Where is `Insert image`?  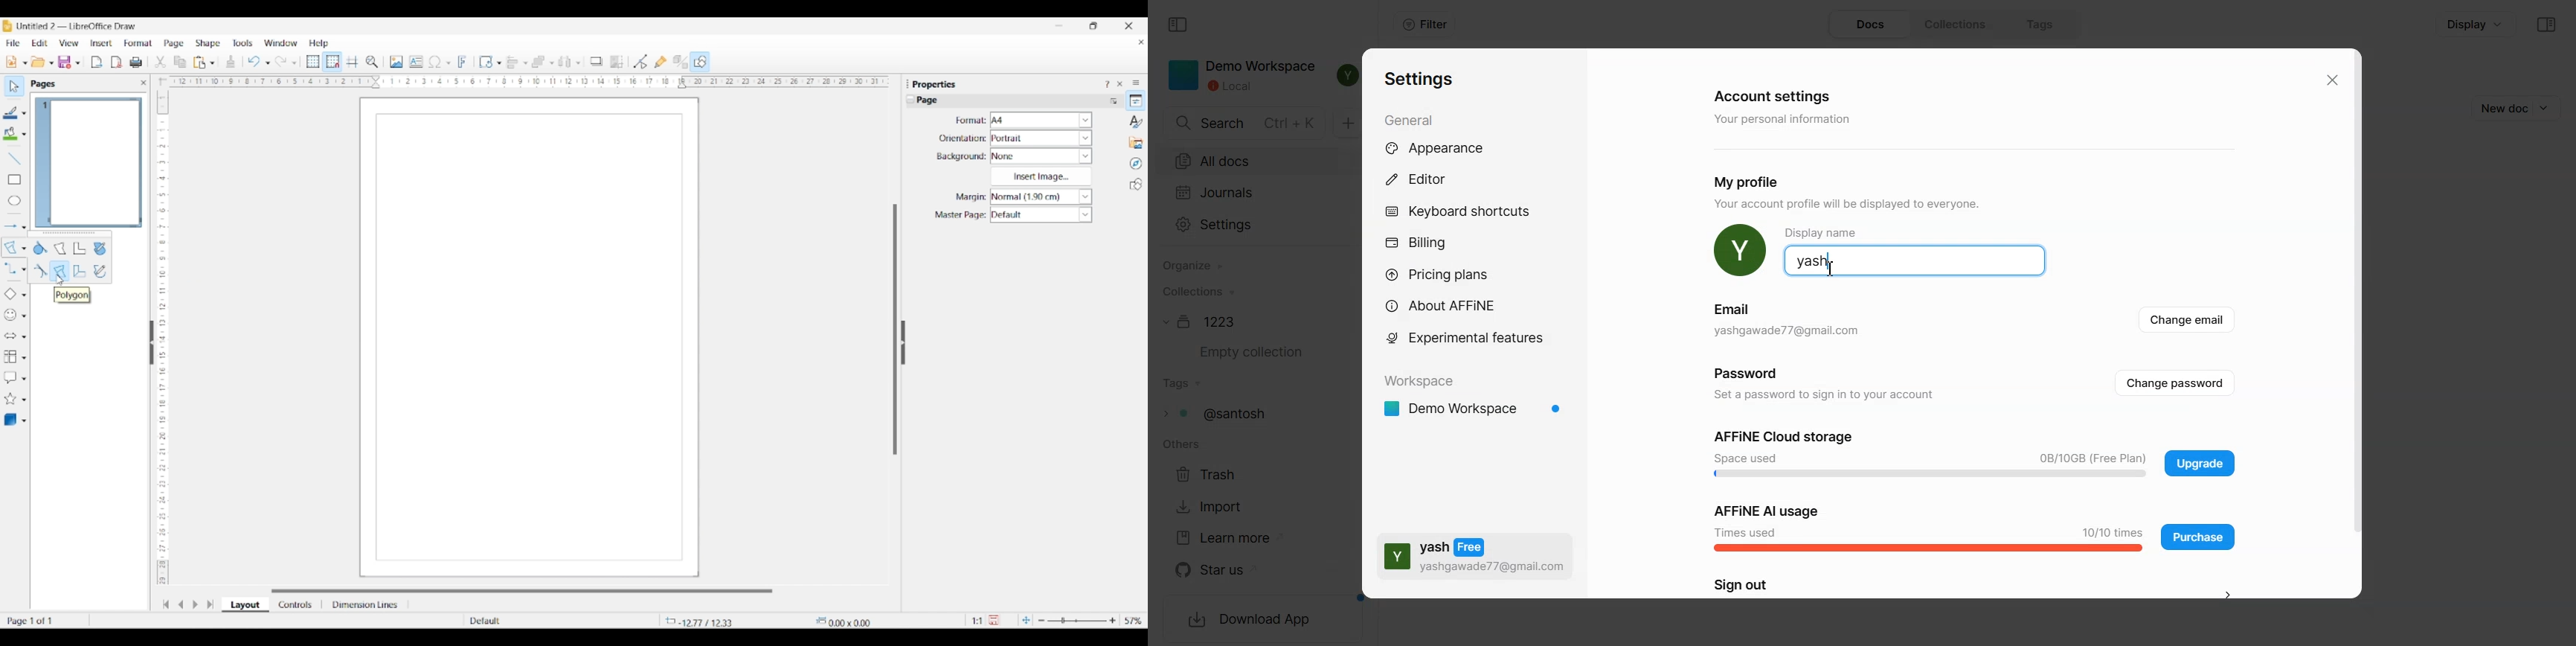
Insert image is located at coordinates (396, 62).